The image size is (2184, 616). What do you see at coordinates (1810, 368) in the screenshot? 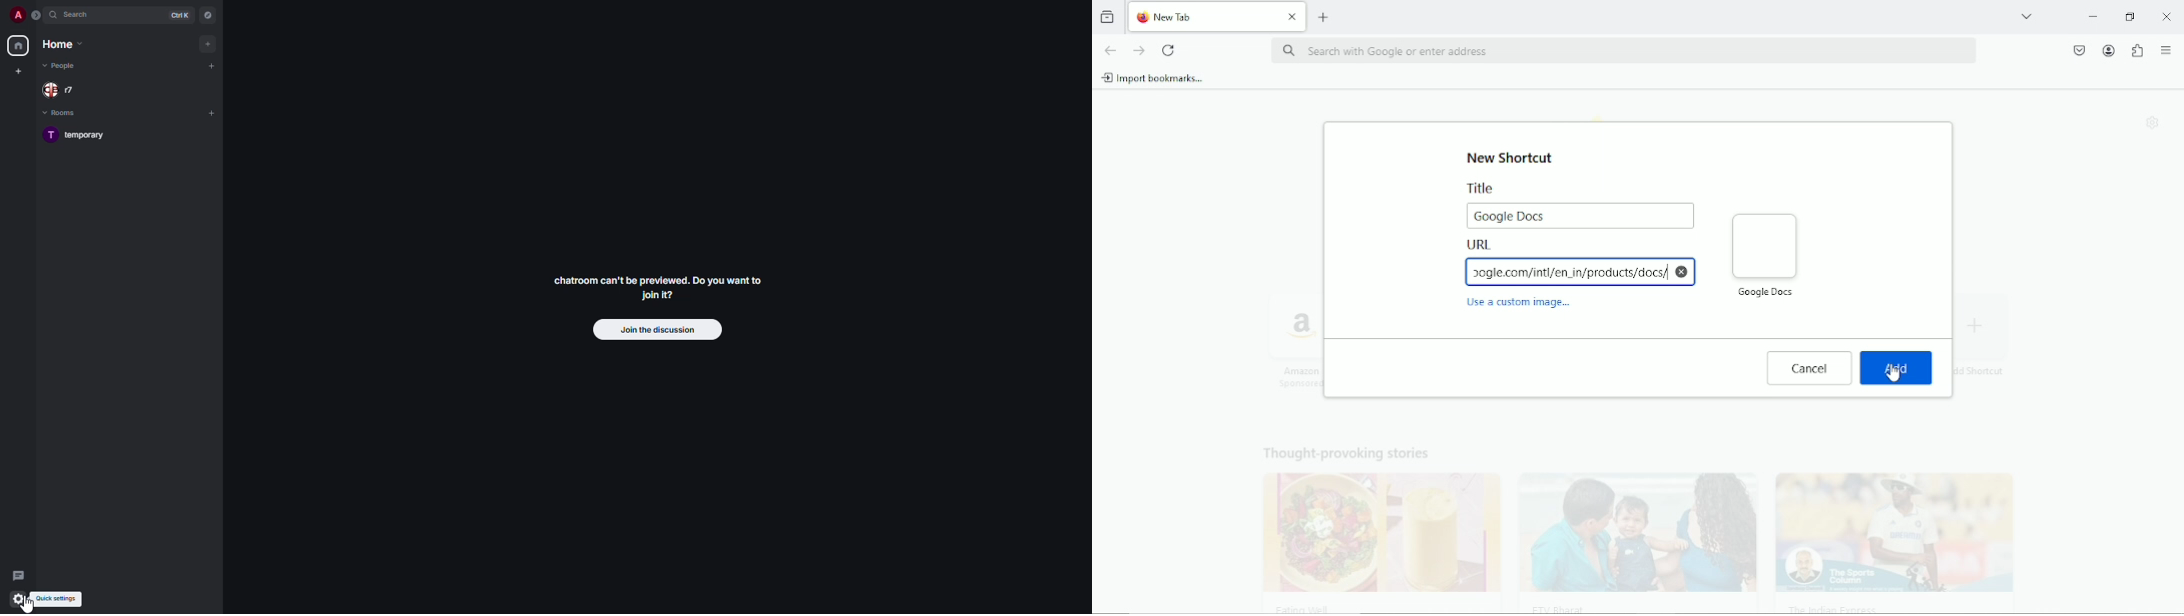
I see `cancel` at bounding box center [1810, 368].